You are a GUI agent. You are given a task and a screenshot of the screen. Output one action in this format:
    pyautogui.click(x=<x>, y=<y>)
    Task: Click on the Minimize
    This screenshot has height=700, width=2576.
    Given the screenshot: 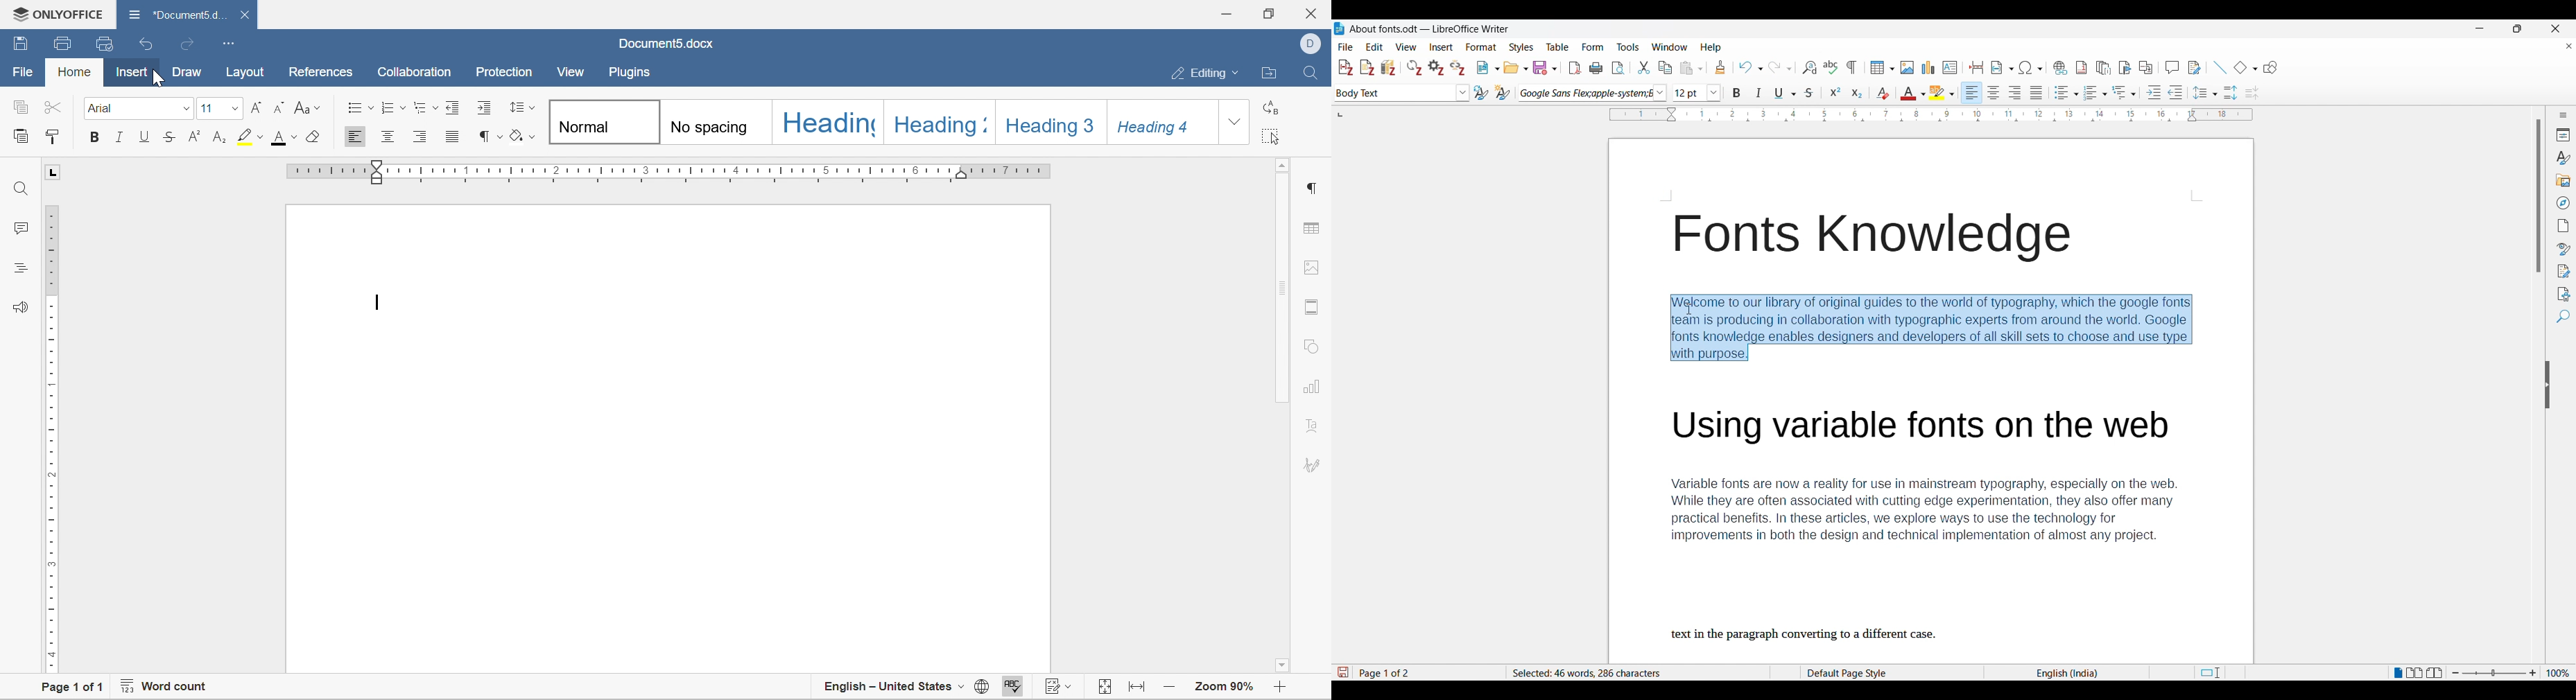 What is the action you would take?
    pyautogui.click(x=2480, y=29)
    